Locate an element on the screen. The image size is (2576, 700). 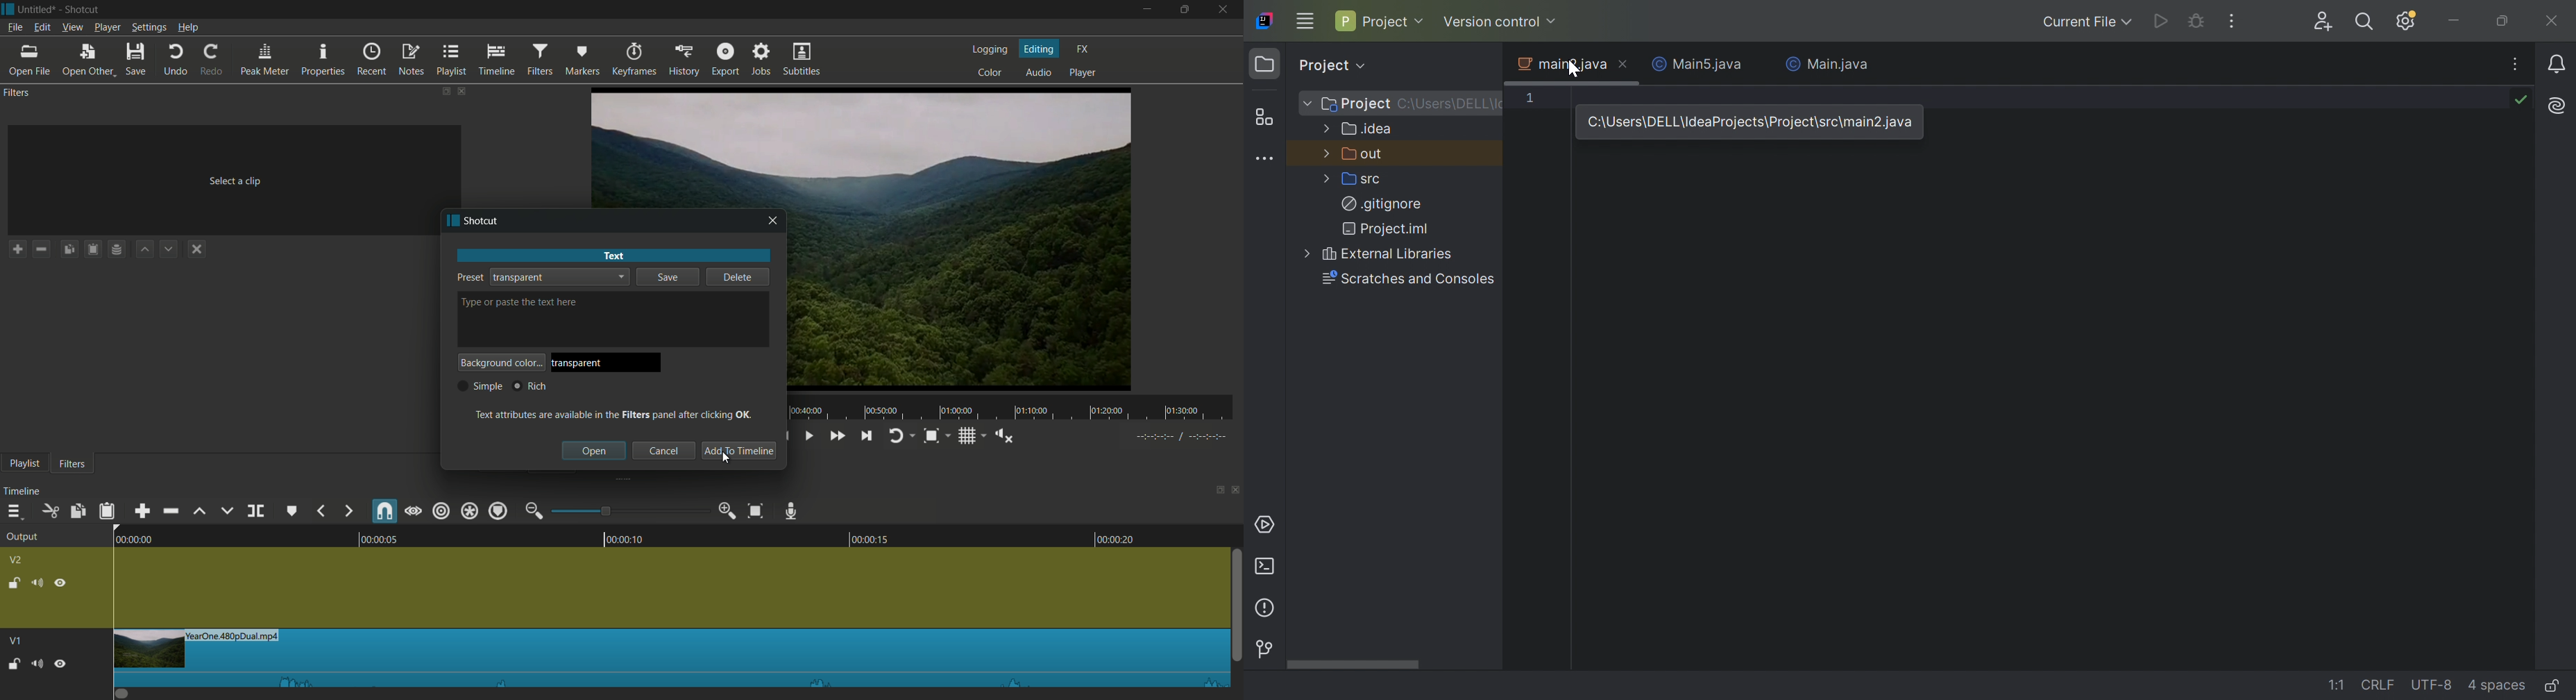
transparent is located at coordinates (580, 363).